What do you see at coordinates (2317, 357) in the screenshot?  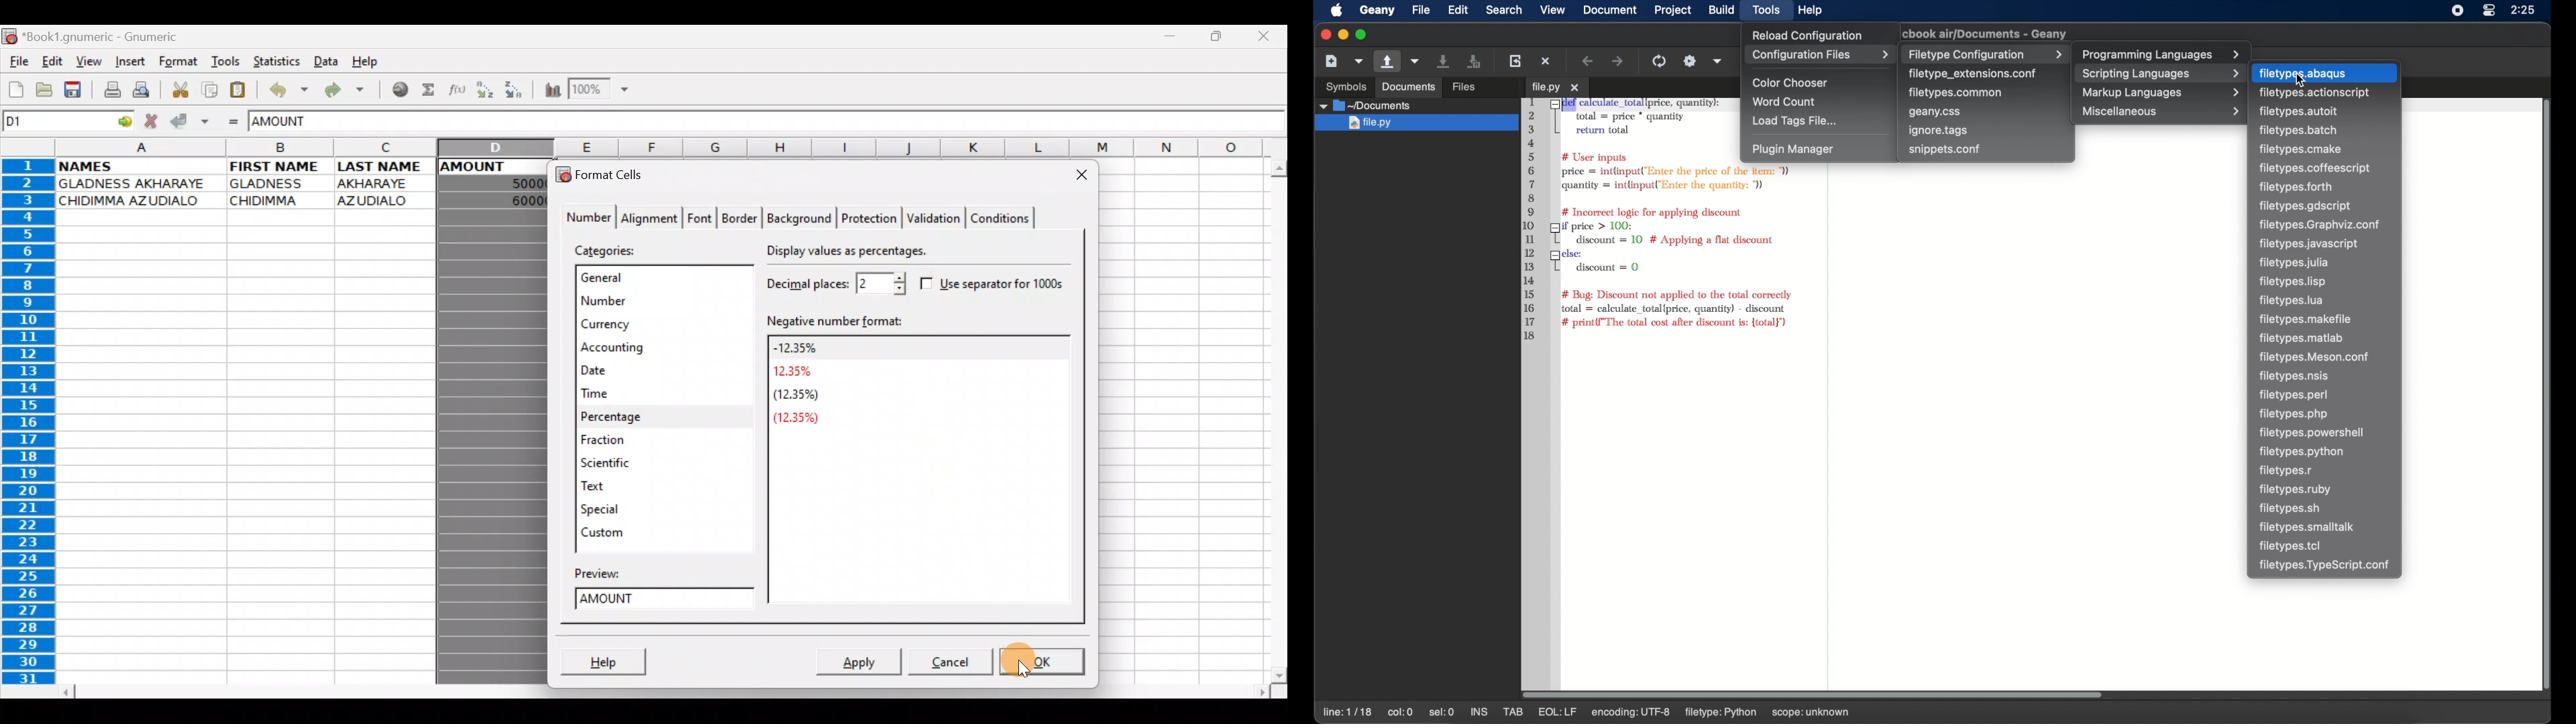 I see `filetypes` at bounding box center [2317, 357].